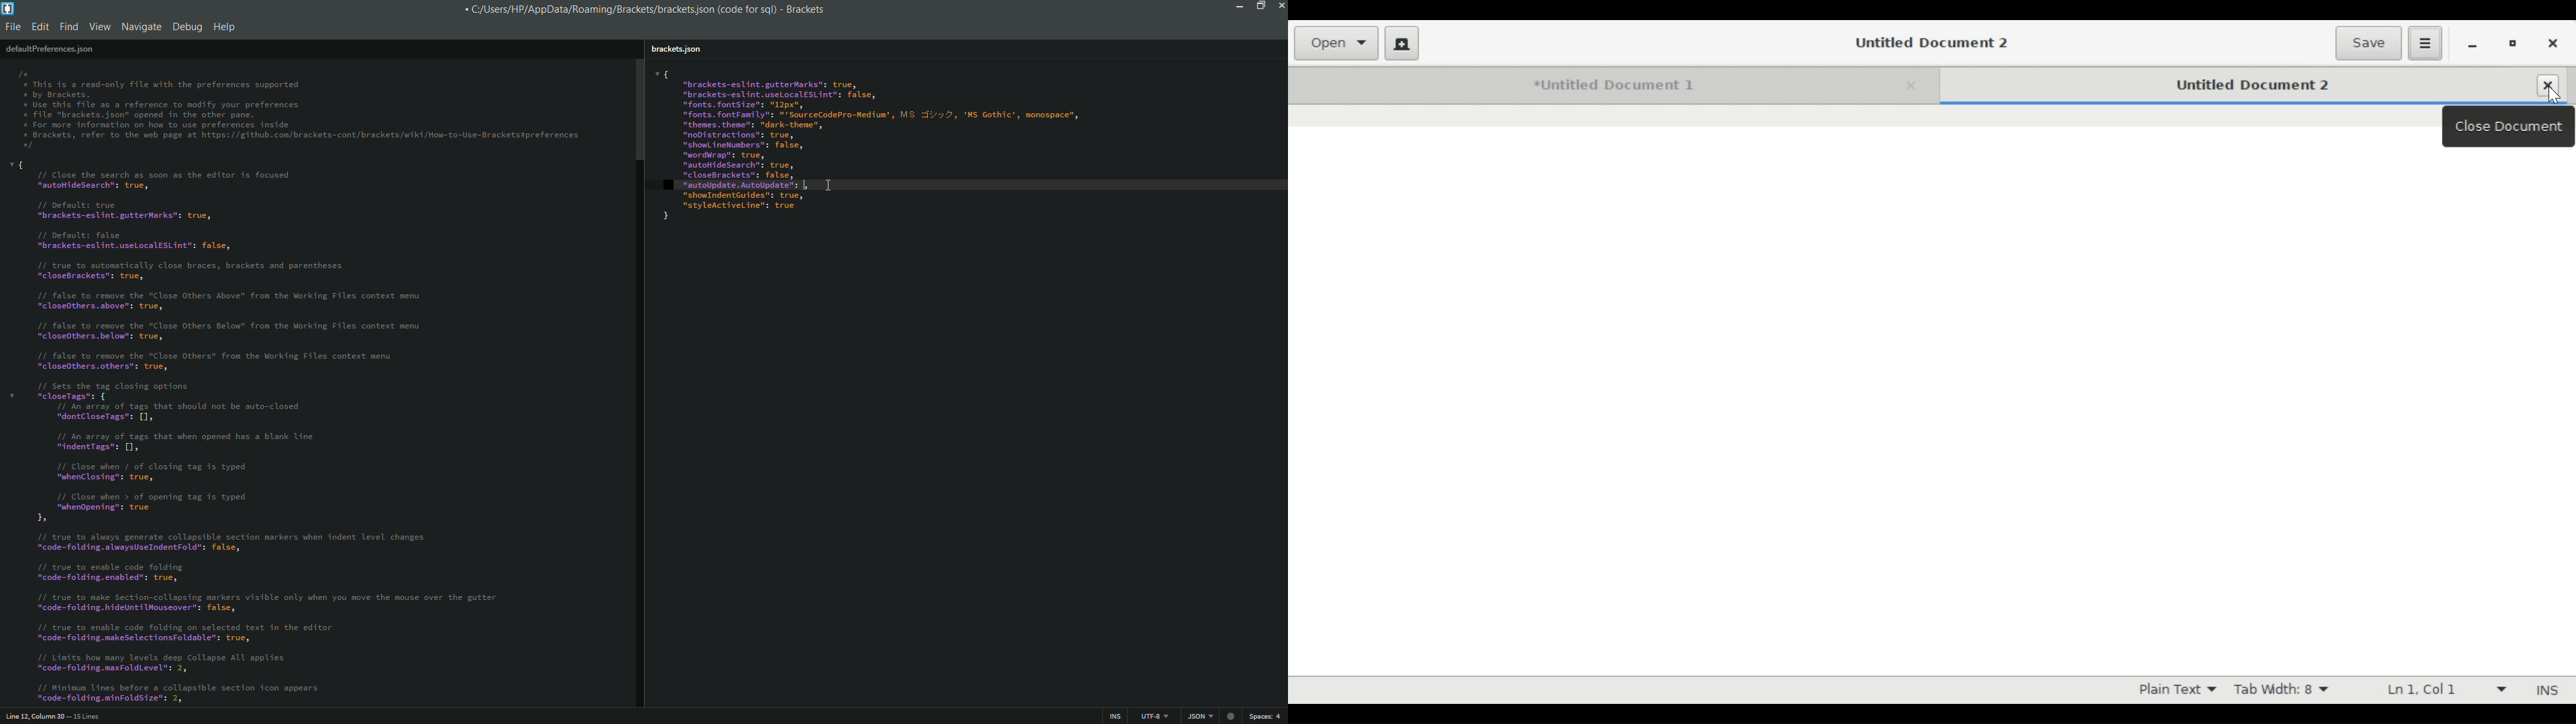 The image size is (2576, 728). Describe the element at coordinates (70, 27) in the screenshot. I see `find menu` at that location.